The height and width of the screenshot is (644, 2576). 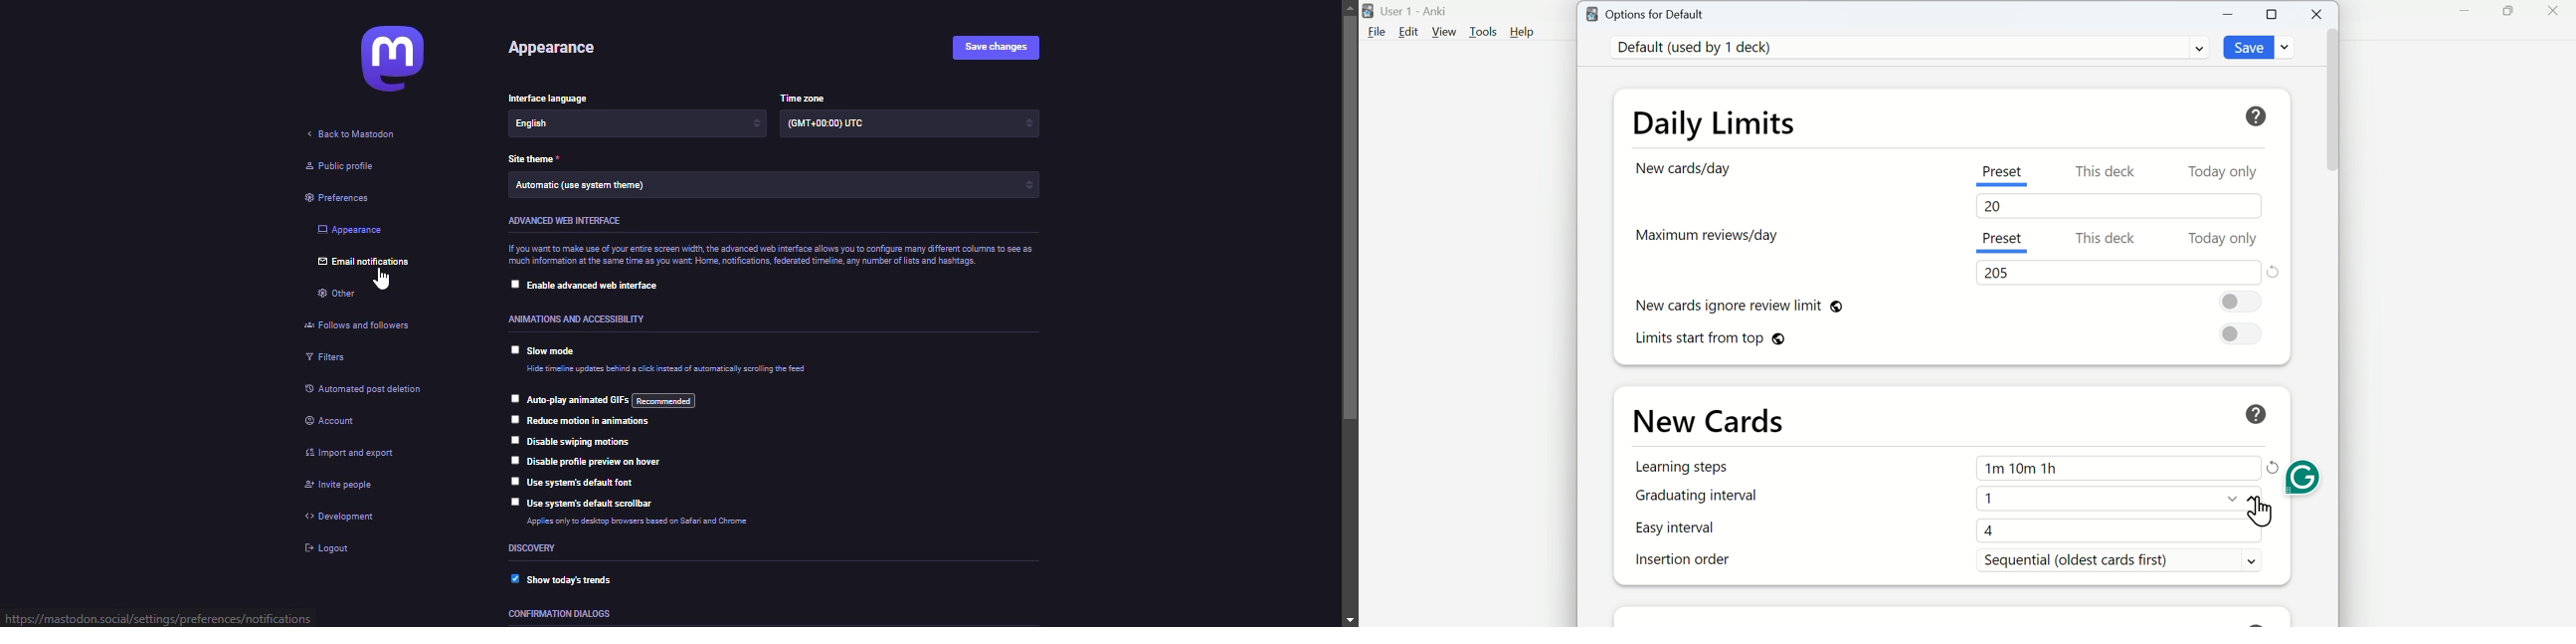 What do you see at coordinates (562, 614) in the screenshot?
I see `dialoges` at bounding box center [562, 614].